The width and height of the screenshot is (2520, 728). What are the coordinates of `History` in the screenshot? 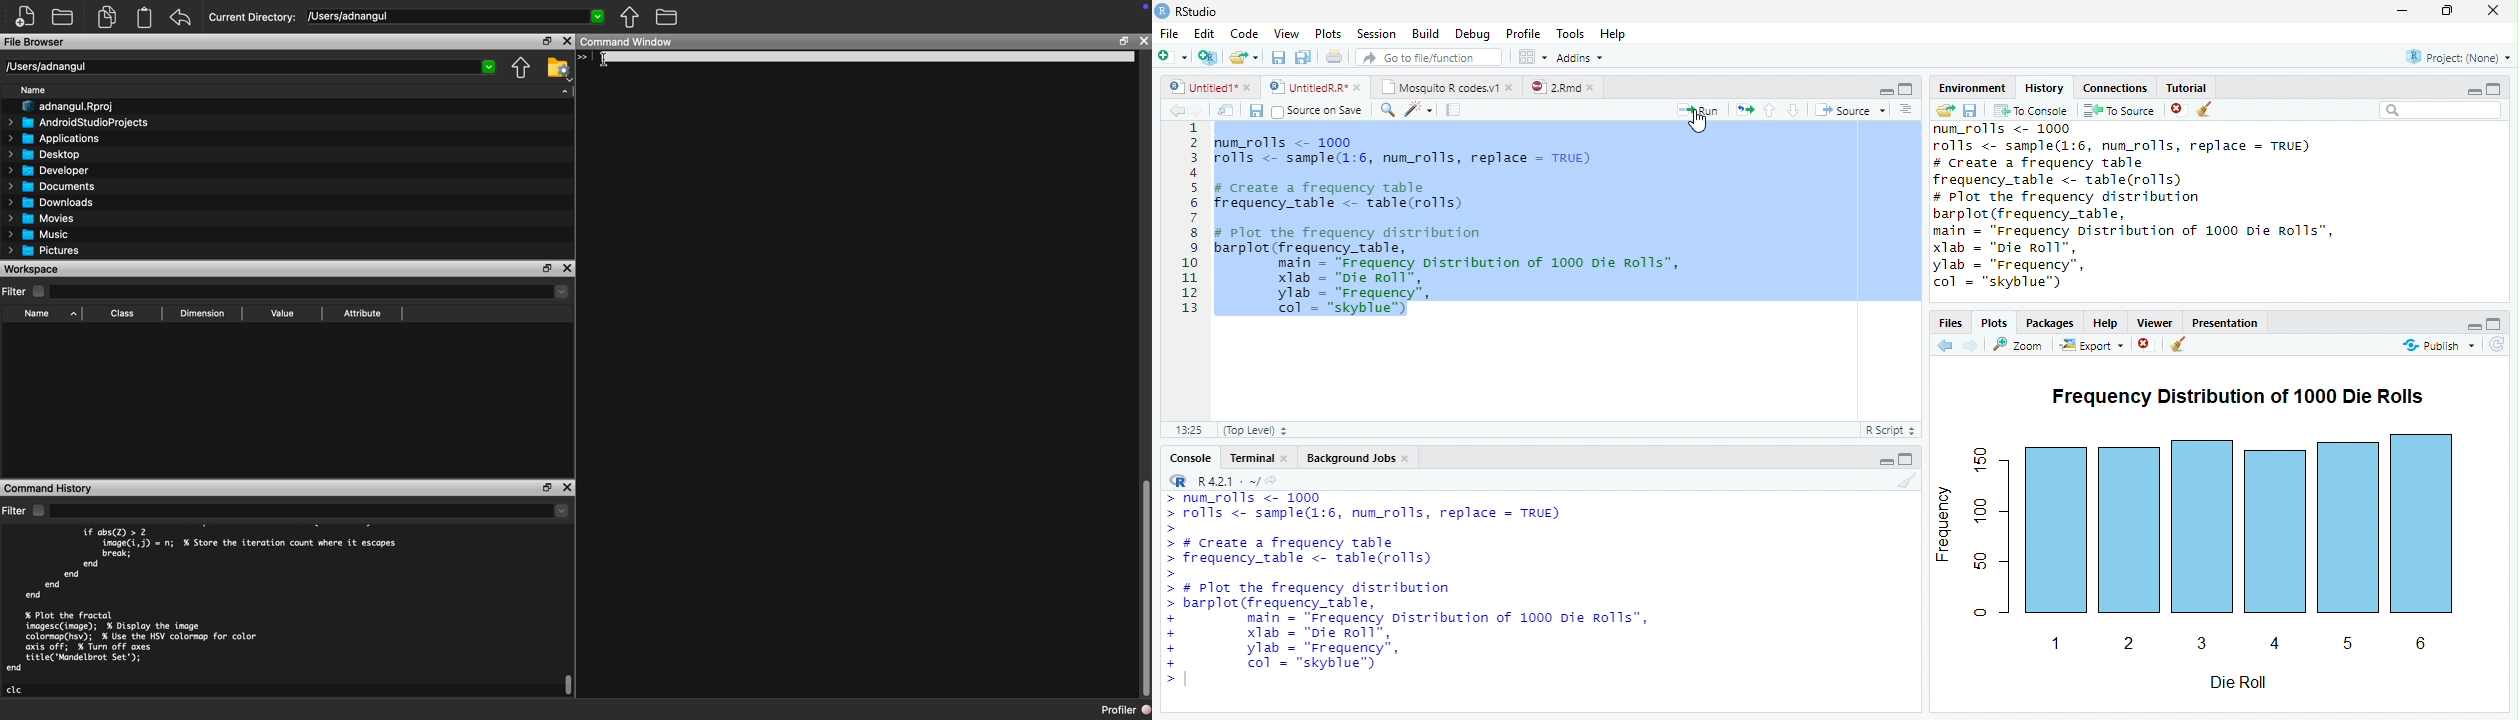 It's located at (2216, 211).